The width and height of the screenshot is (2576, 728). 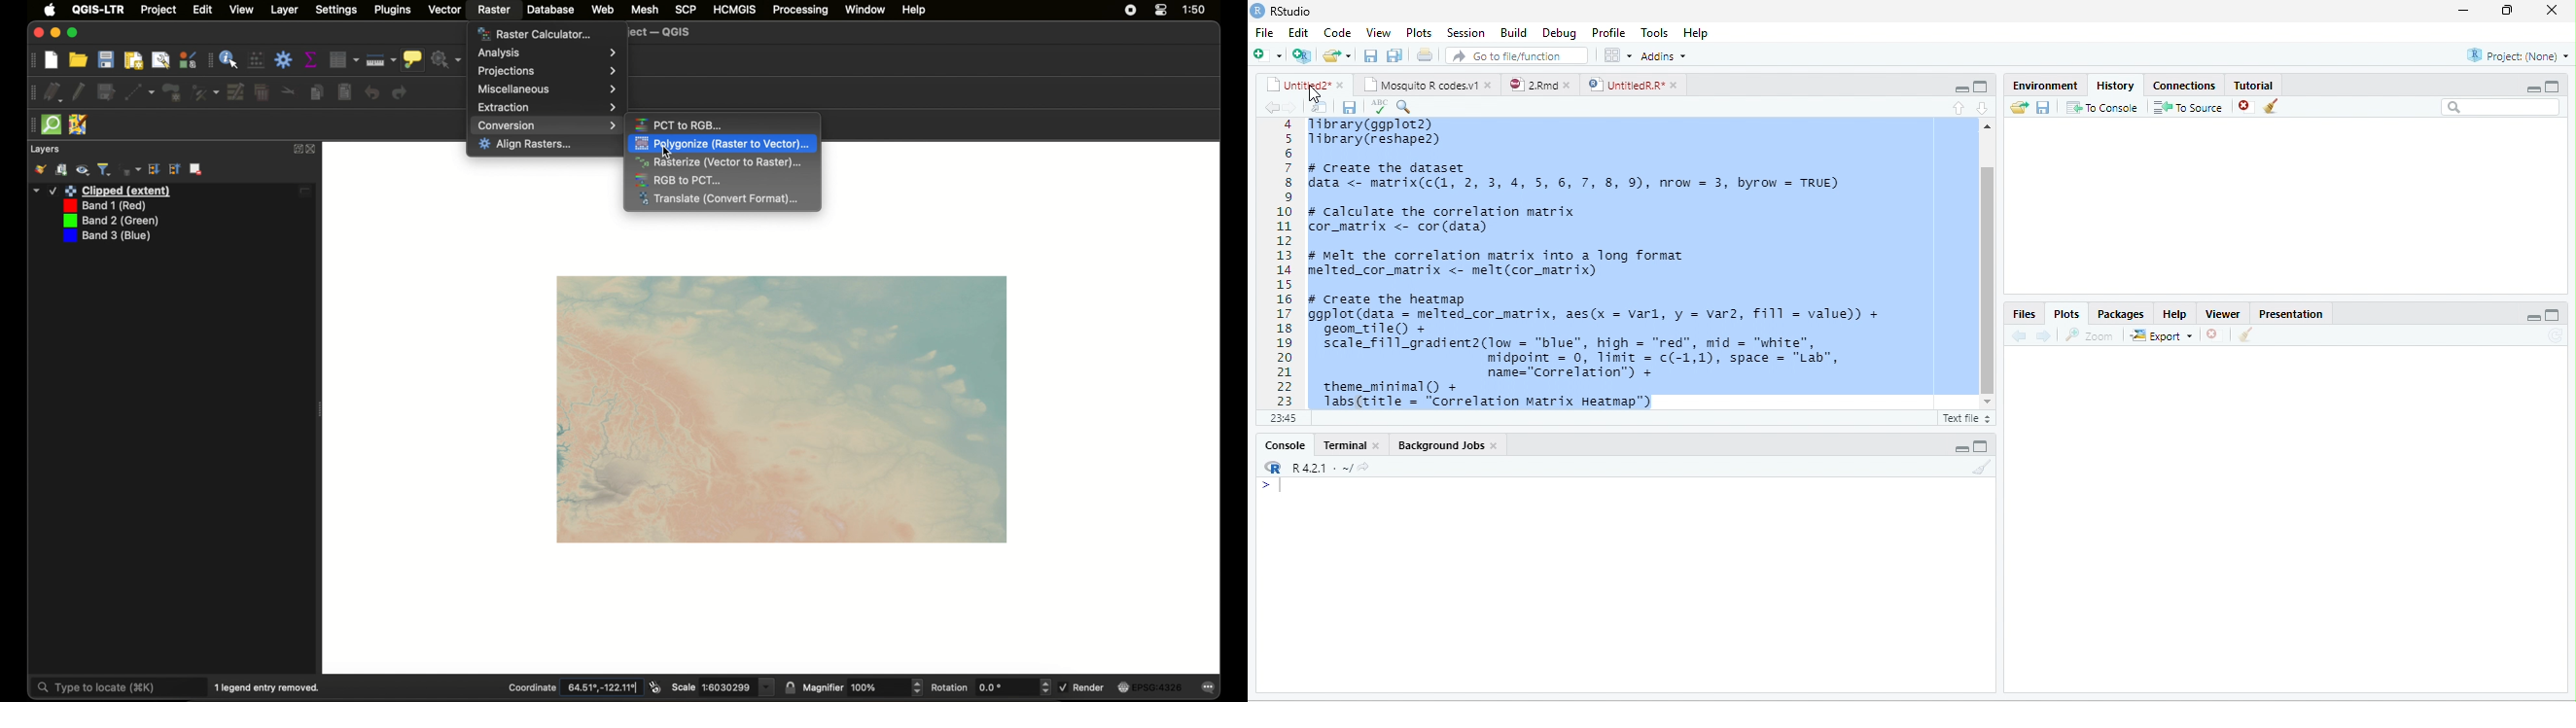 What do you see at coordinates (2241, 107) in the screenshot?
I see `close` at bounding box center [2241, 107].